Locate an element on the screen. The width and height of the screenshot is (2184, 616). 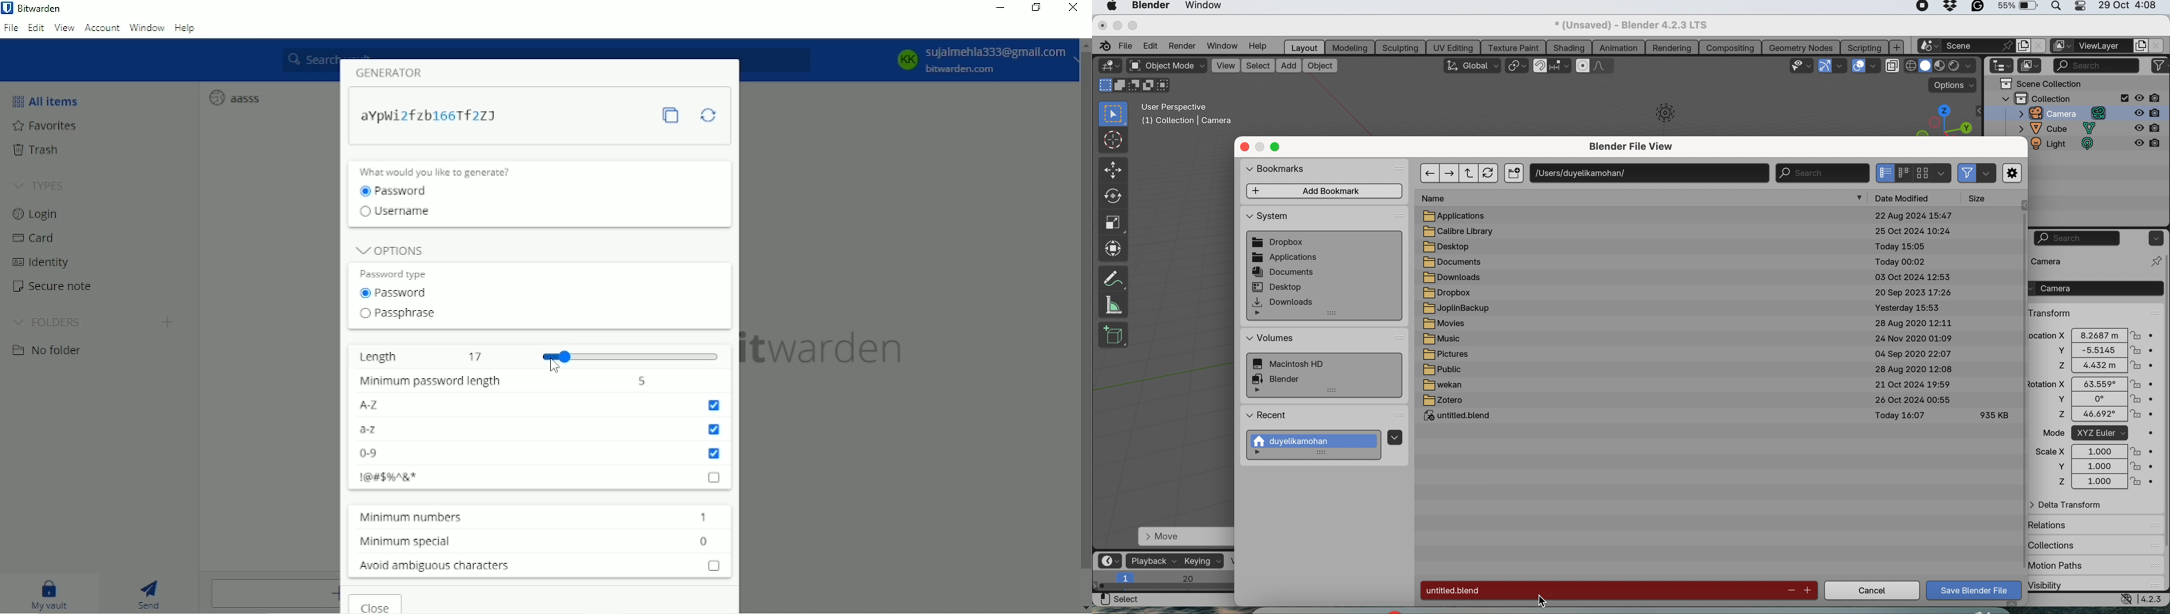
joplin backup is located at coordinates (1458, 309).